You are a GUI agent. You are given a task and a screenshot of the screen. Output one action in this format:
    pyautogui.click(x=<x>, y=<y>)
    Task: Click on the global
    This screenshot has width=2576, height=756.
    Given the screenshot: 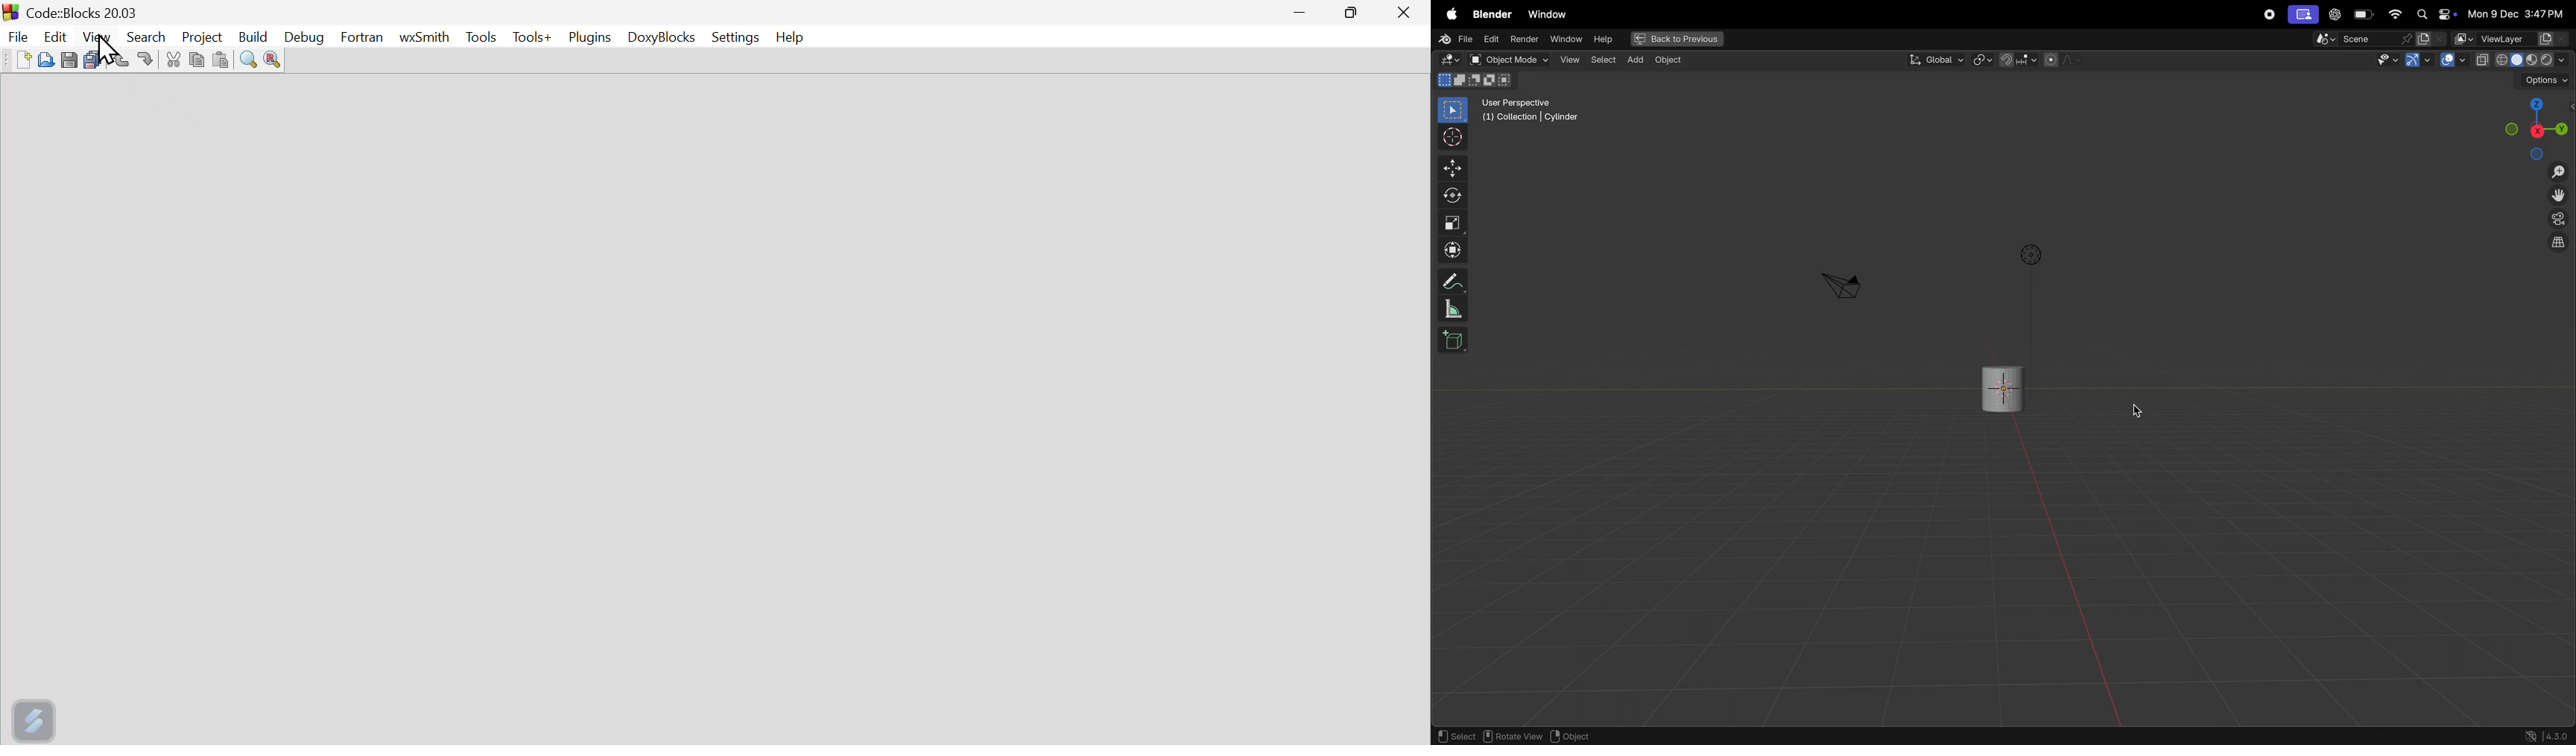 What is the action you would take?
    pyautogui.click(x=1935, y=60)
    